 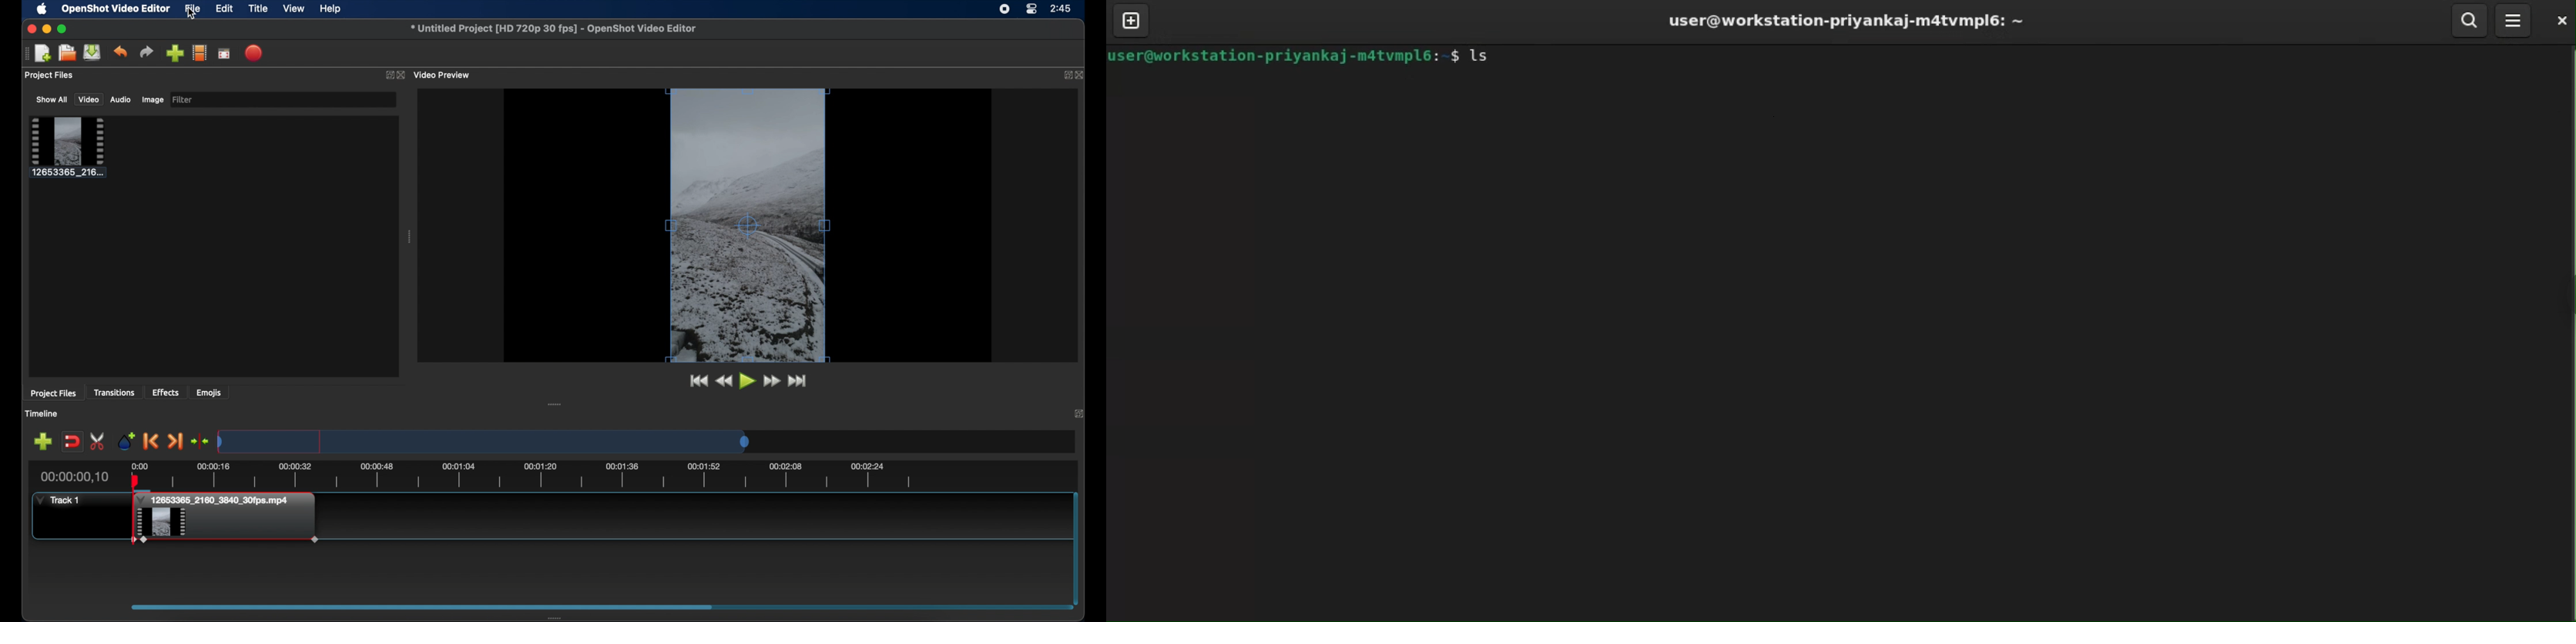 I want to click on file name, so click(x=556, y=29).